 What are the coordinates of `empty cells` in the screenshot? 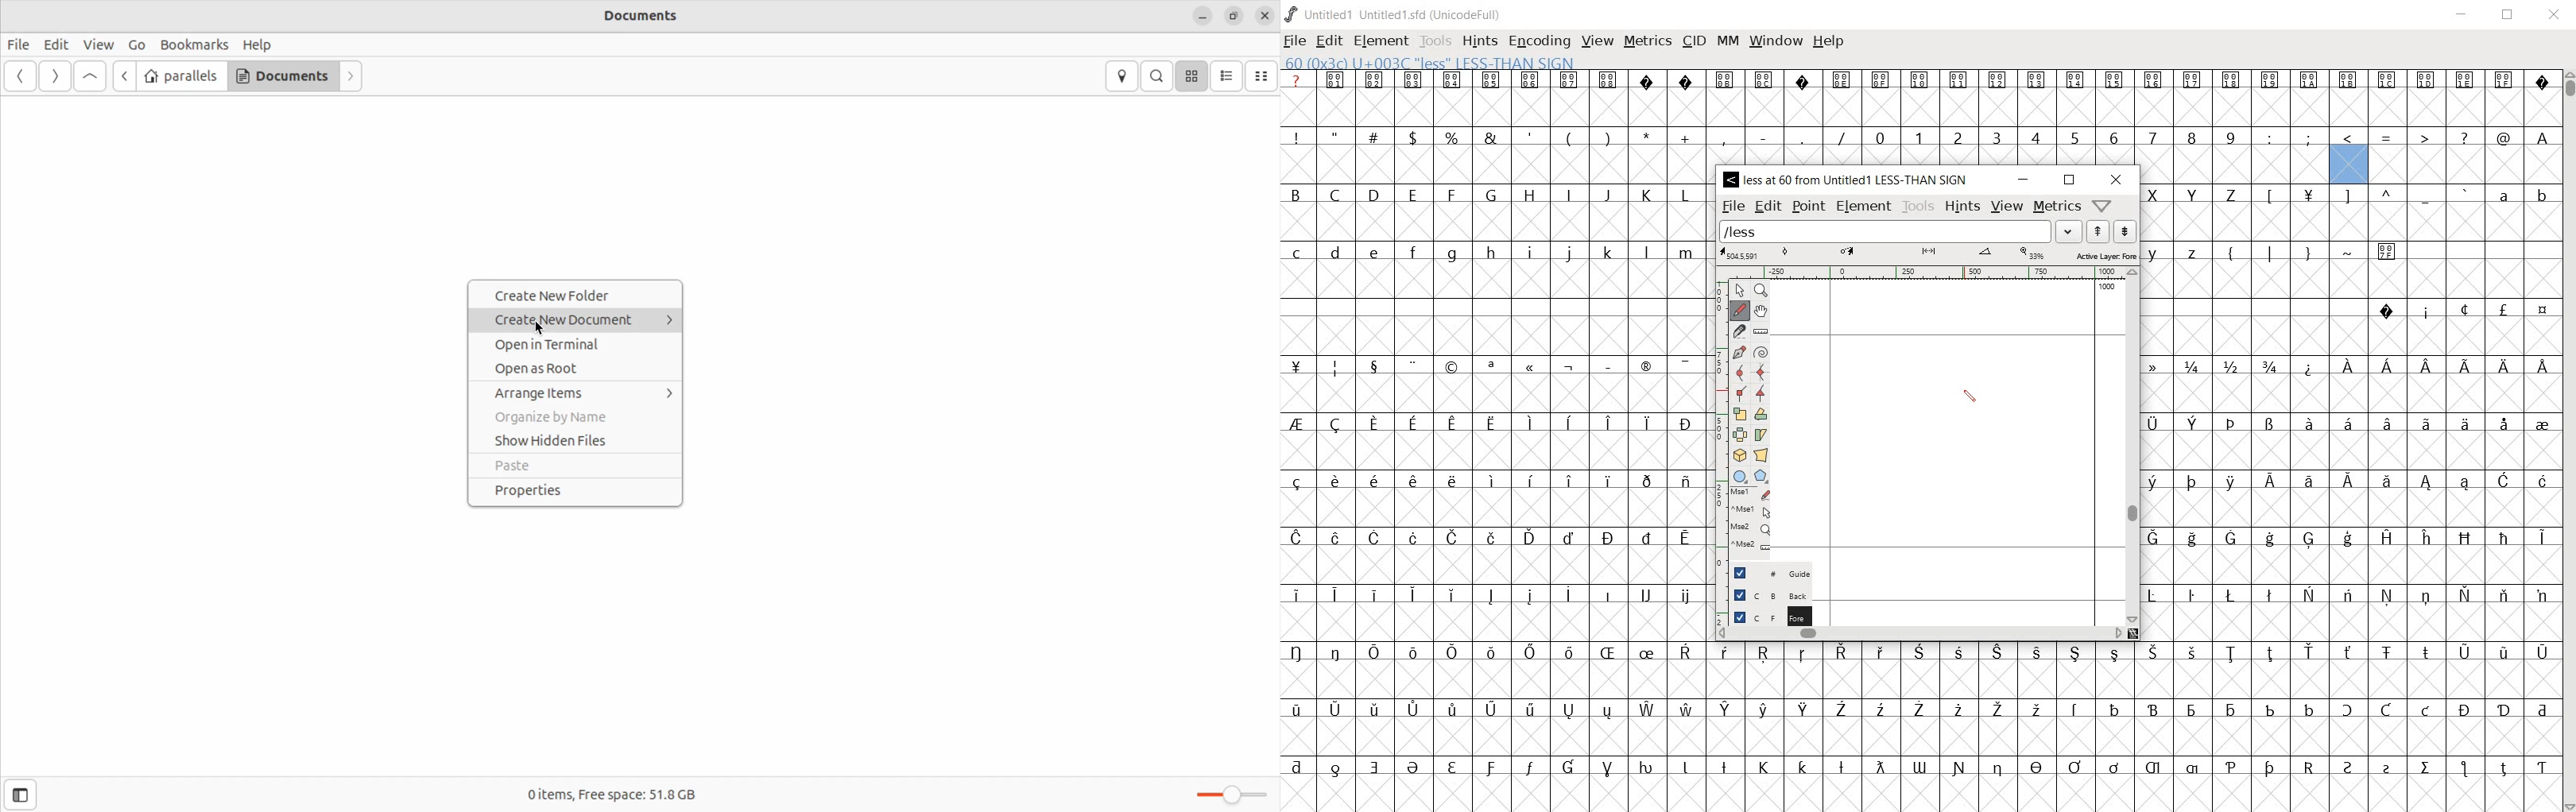 It's located at (1919, 679).